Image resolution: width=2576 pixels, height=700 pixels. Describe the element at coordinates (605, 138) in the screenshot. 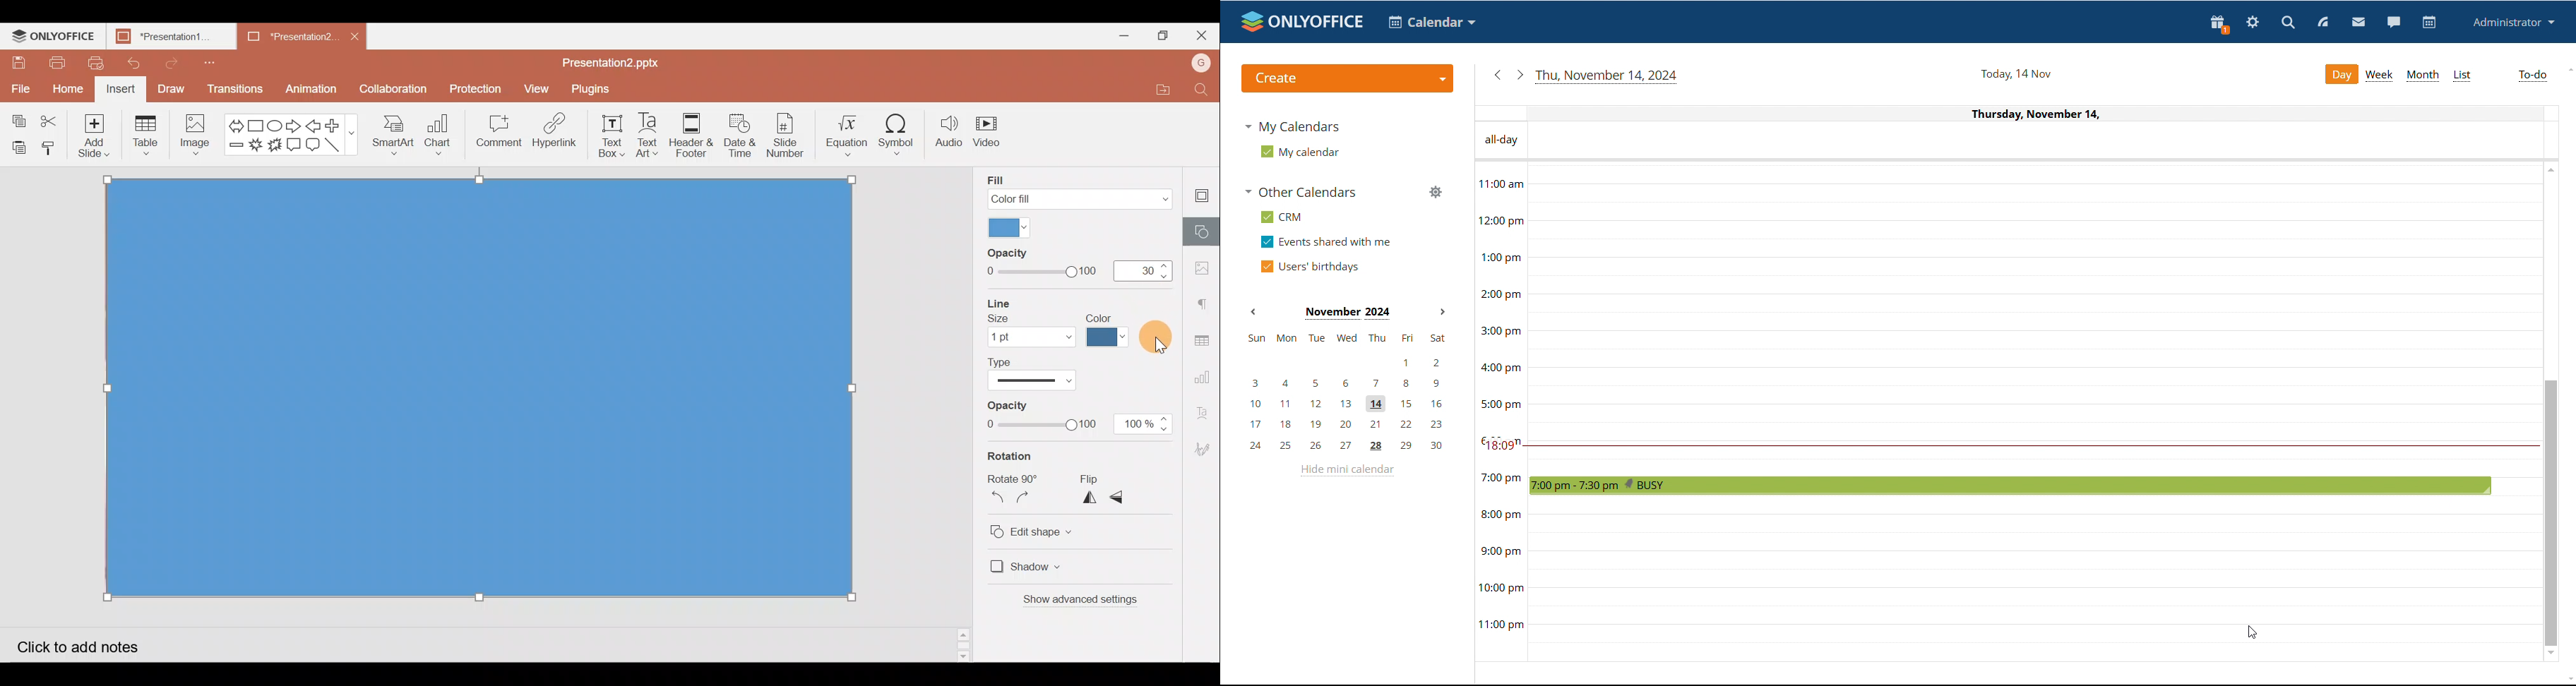

I see `Text box` at that location.